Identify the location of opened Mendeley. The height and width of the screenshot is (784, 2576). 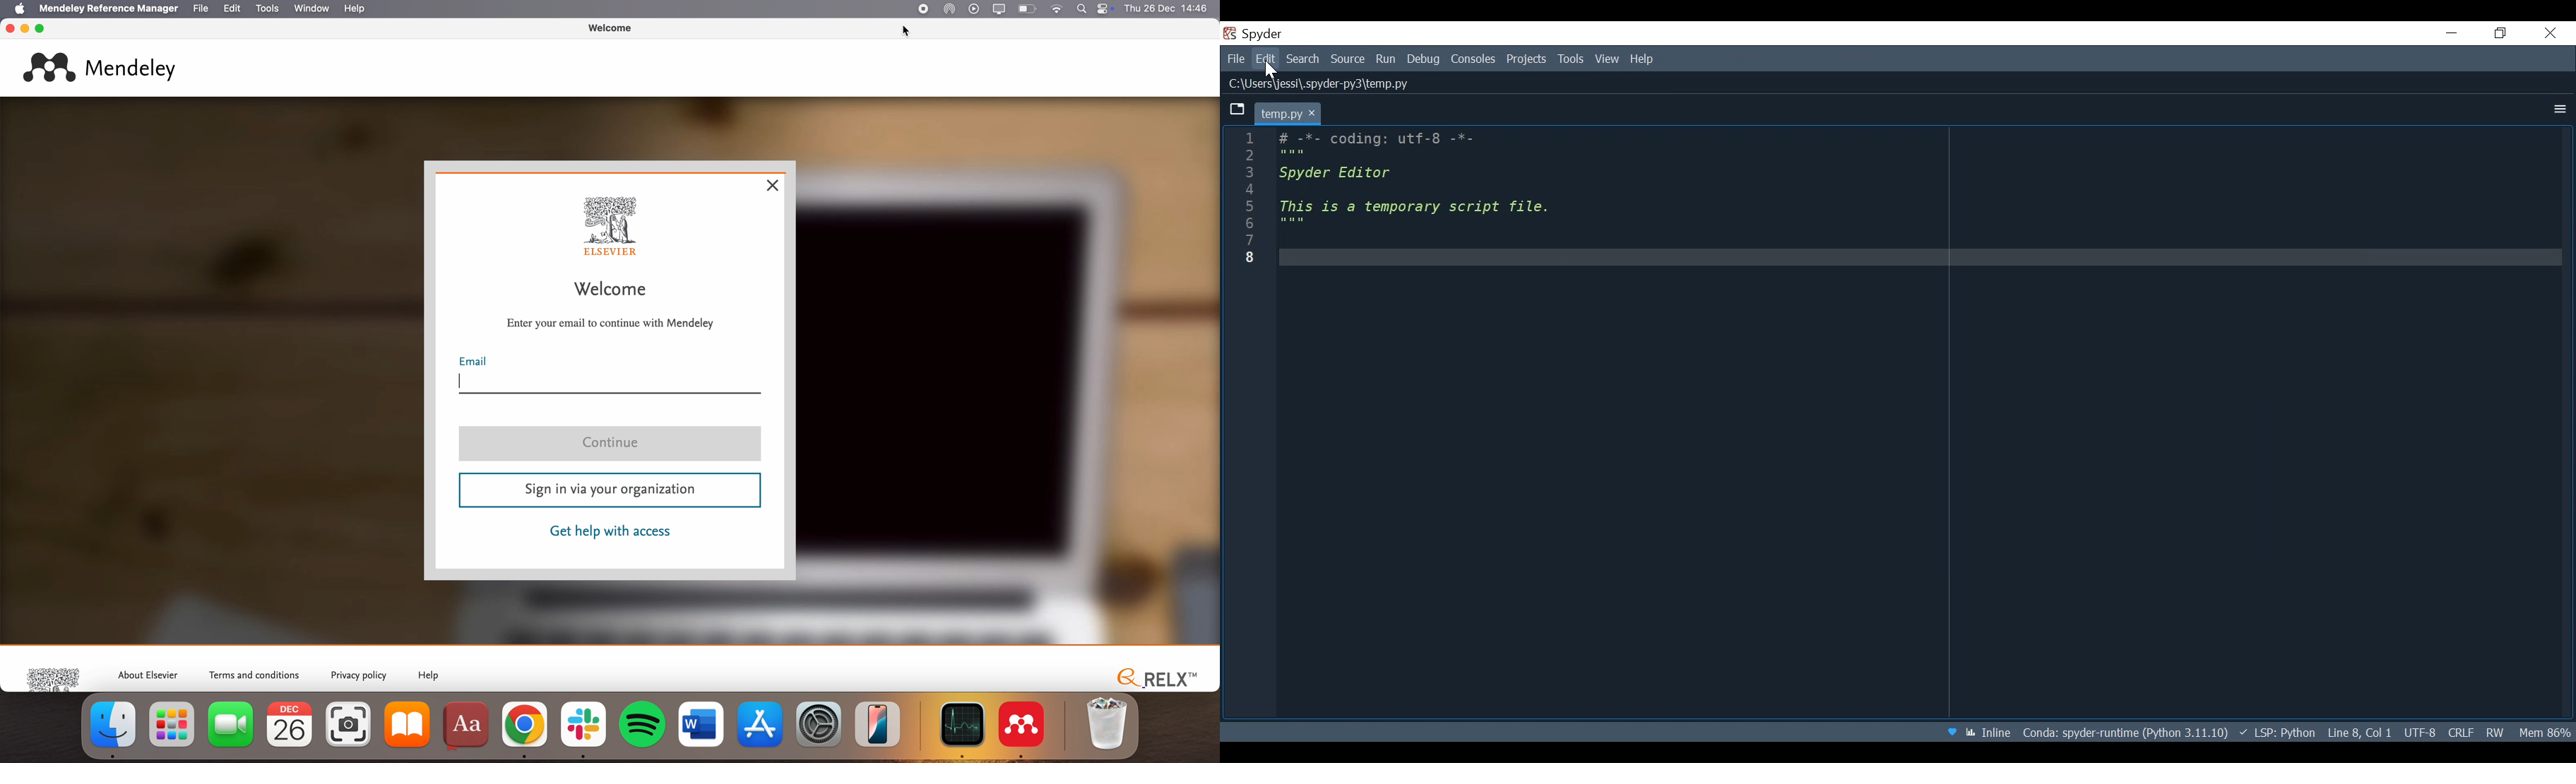
(1027, 730).